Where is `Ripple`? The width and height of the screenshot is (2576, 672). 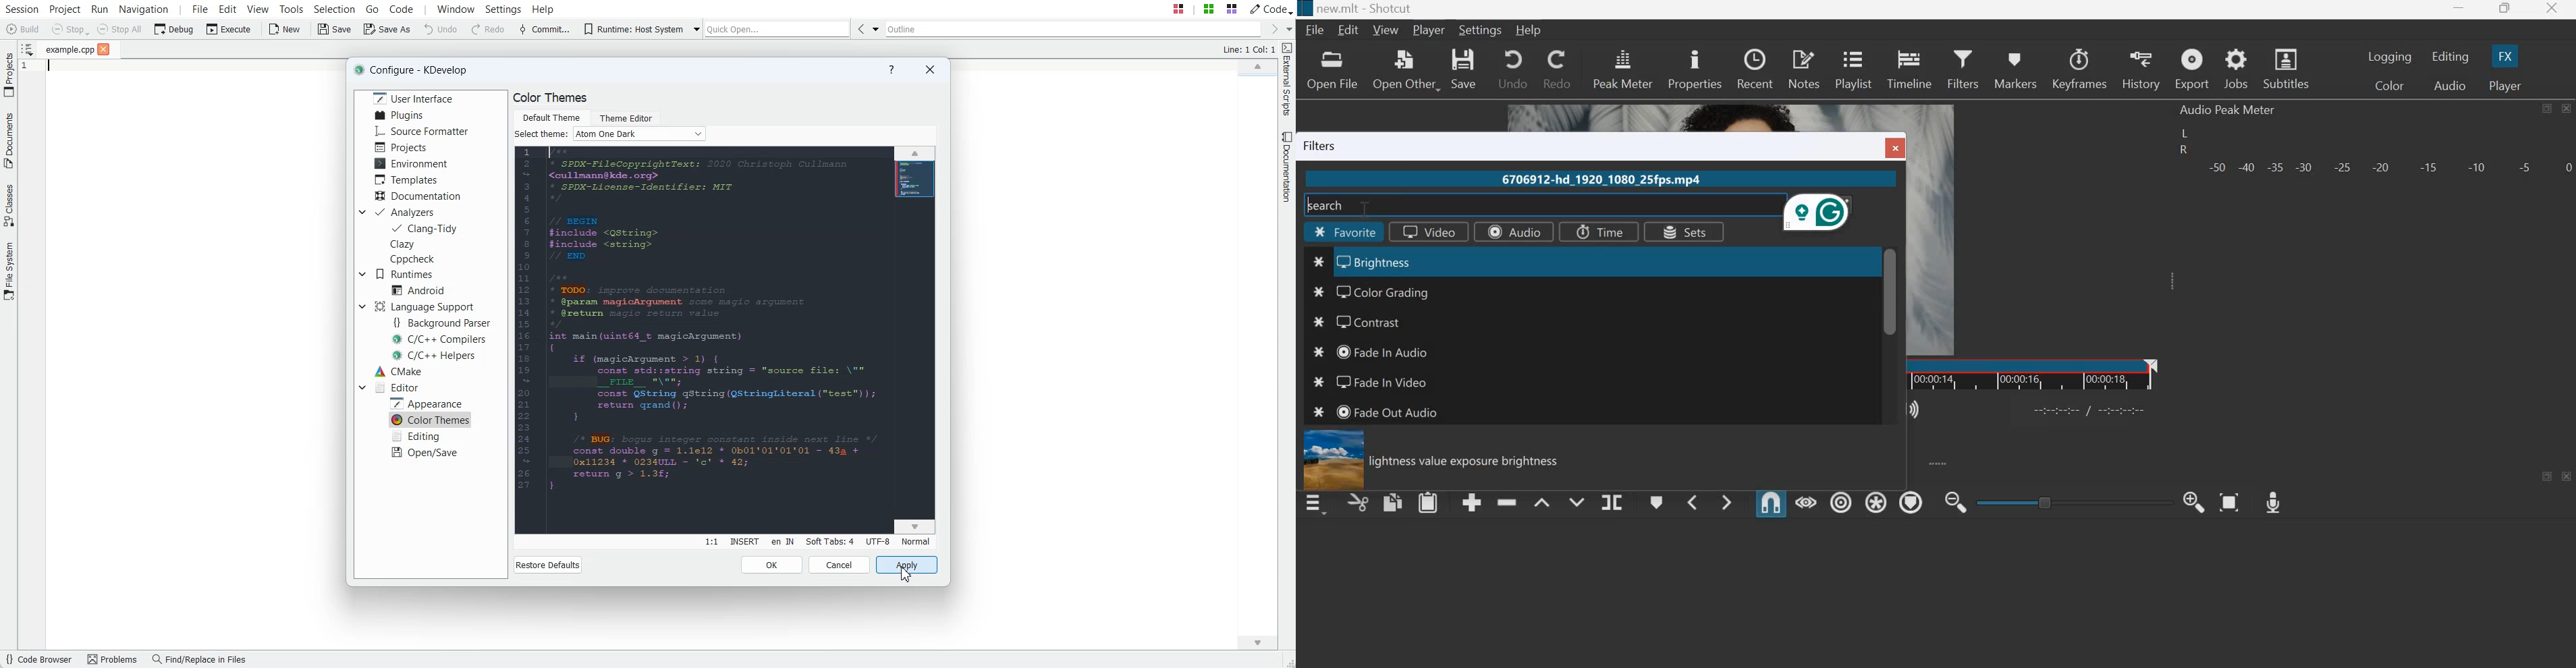
Ripple is located at coordinates (1841, 500).